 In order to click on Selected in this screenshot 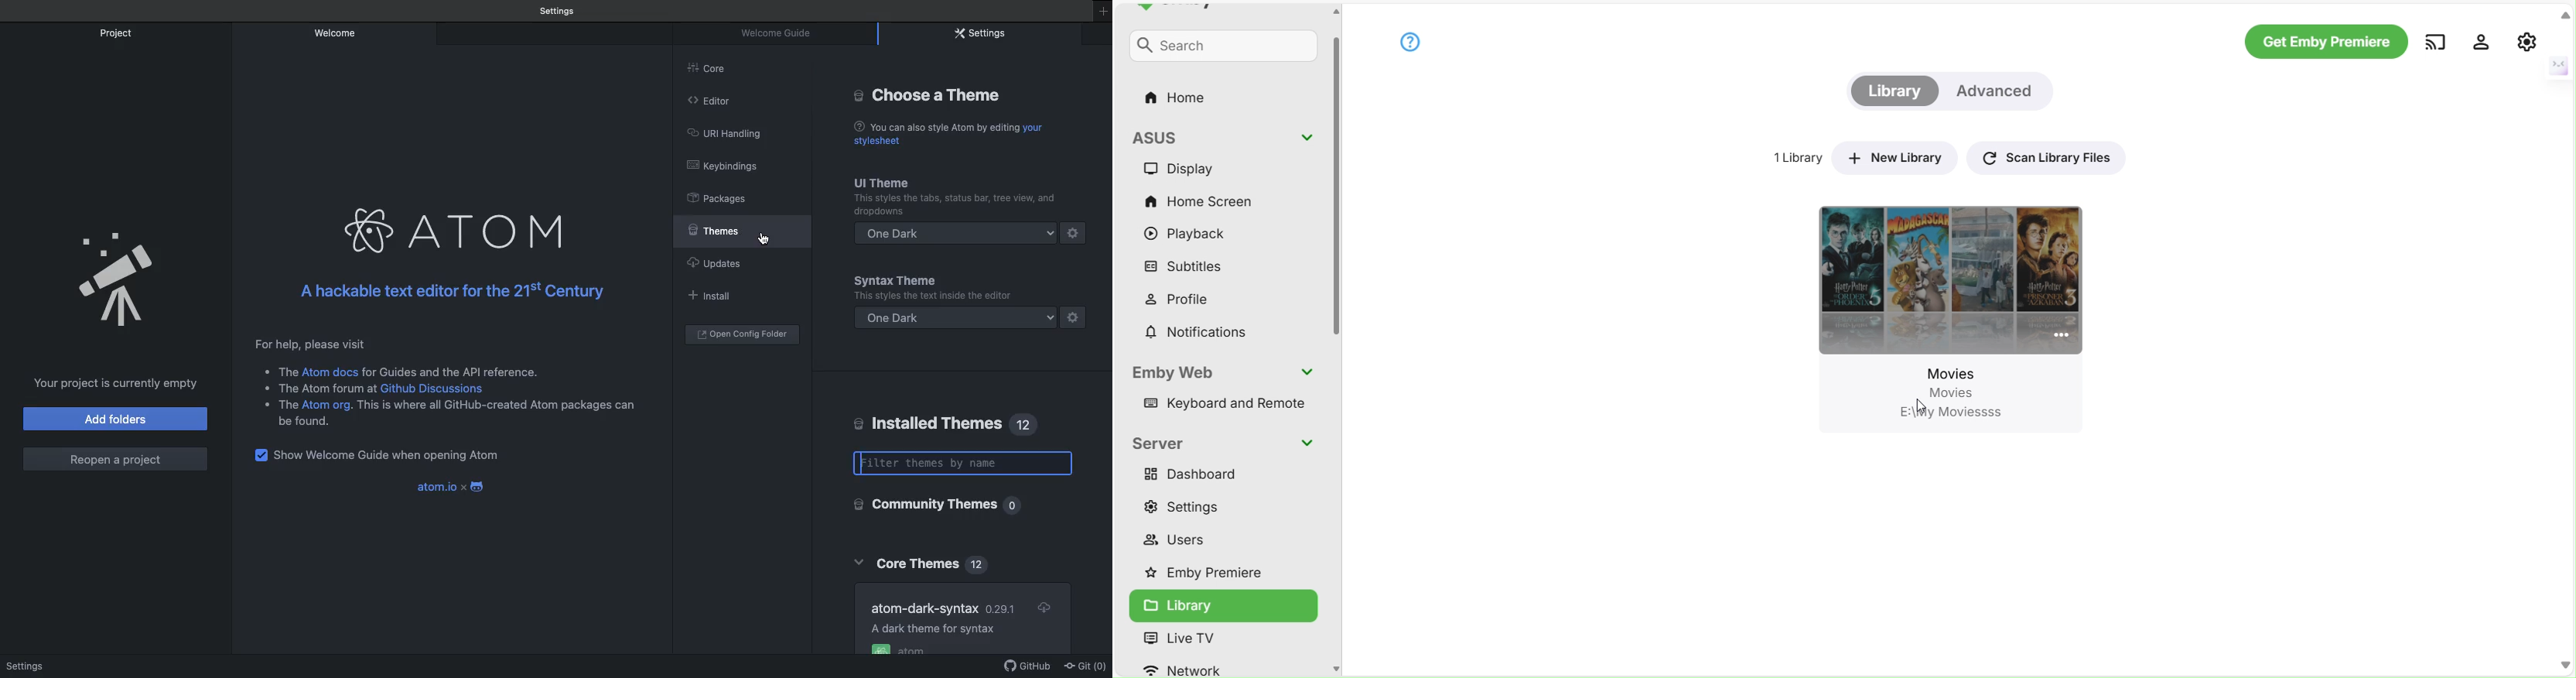, I will do `click(740, 231)`.